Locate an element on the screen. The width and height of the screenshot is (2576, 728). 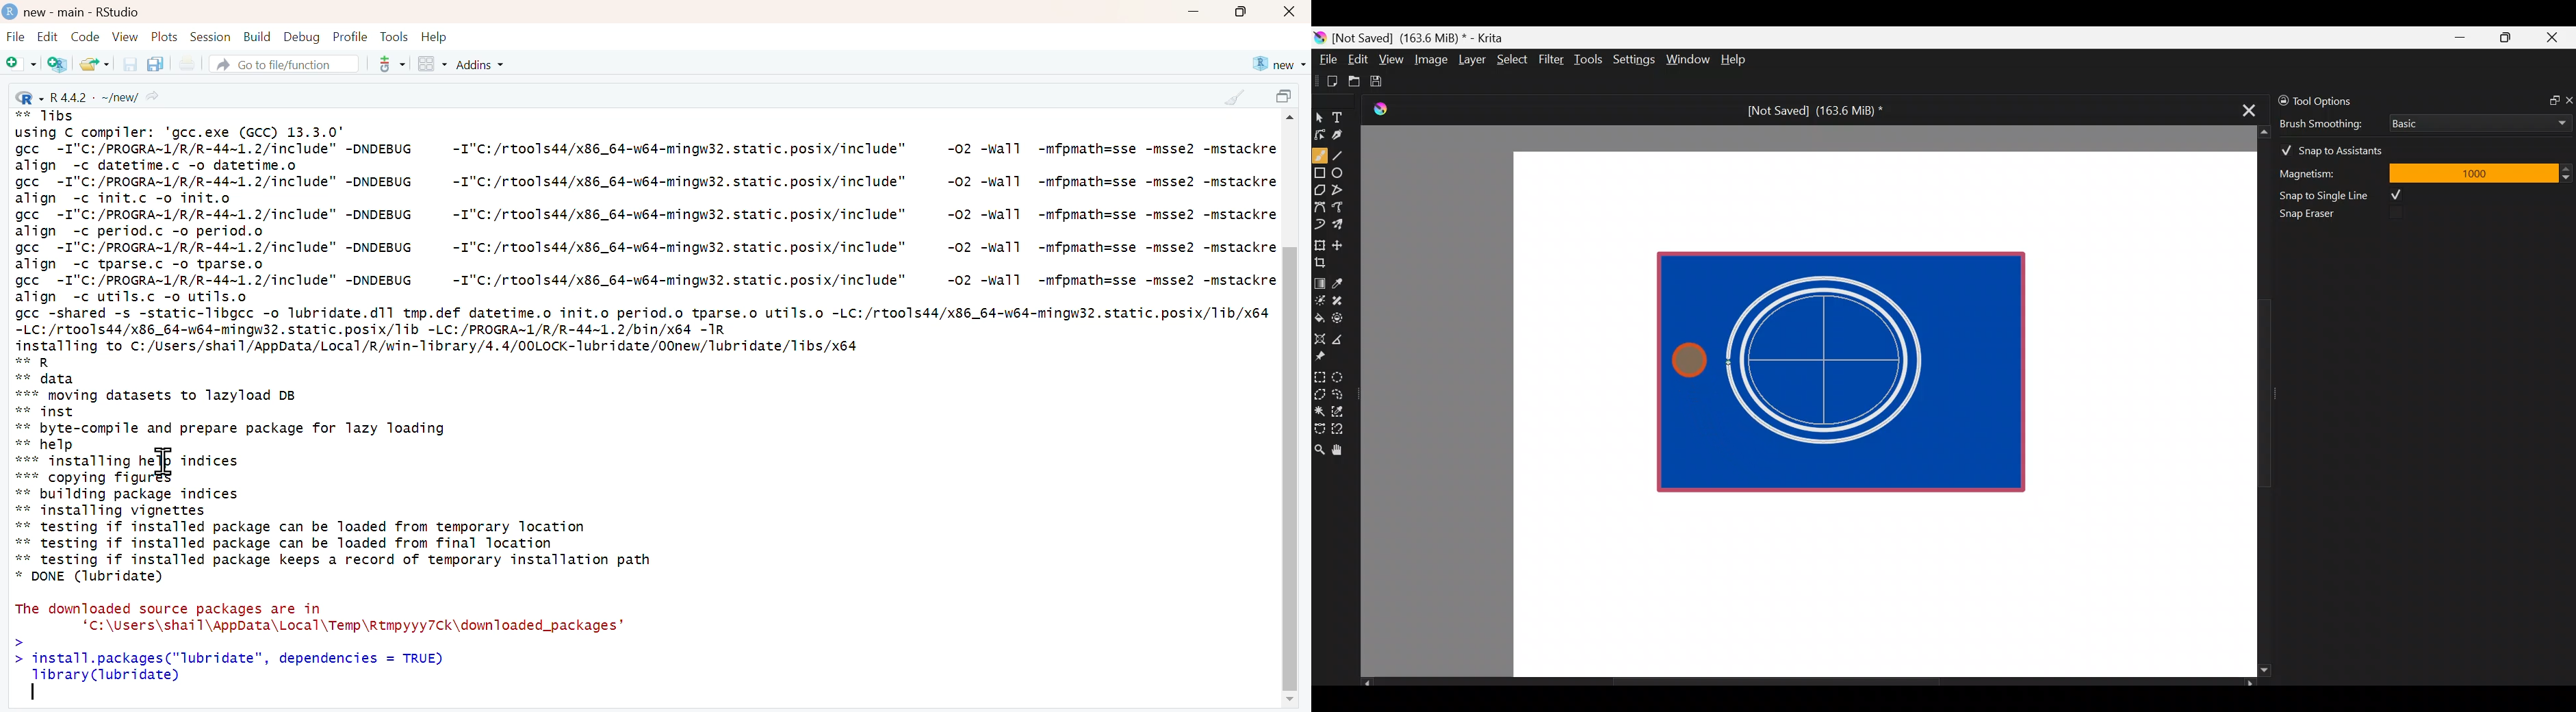
more options is located at coordinates (387, 64).